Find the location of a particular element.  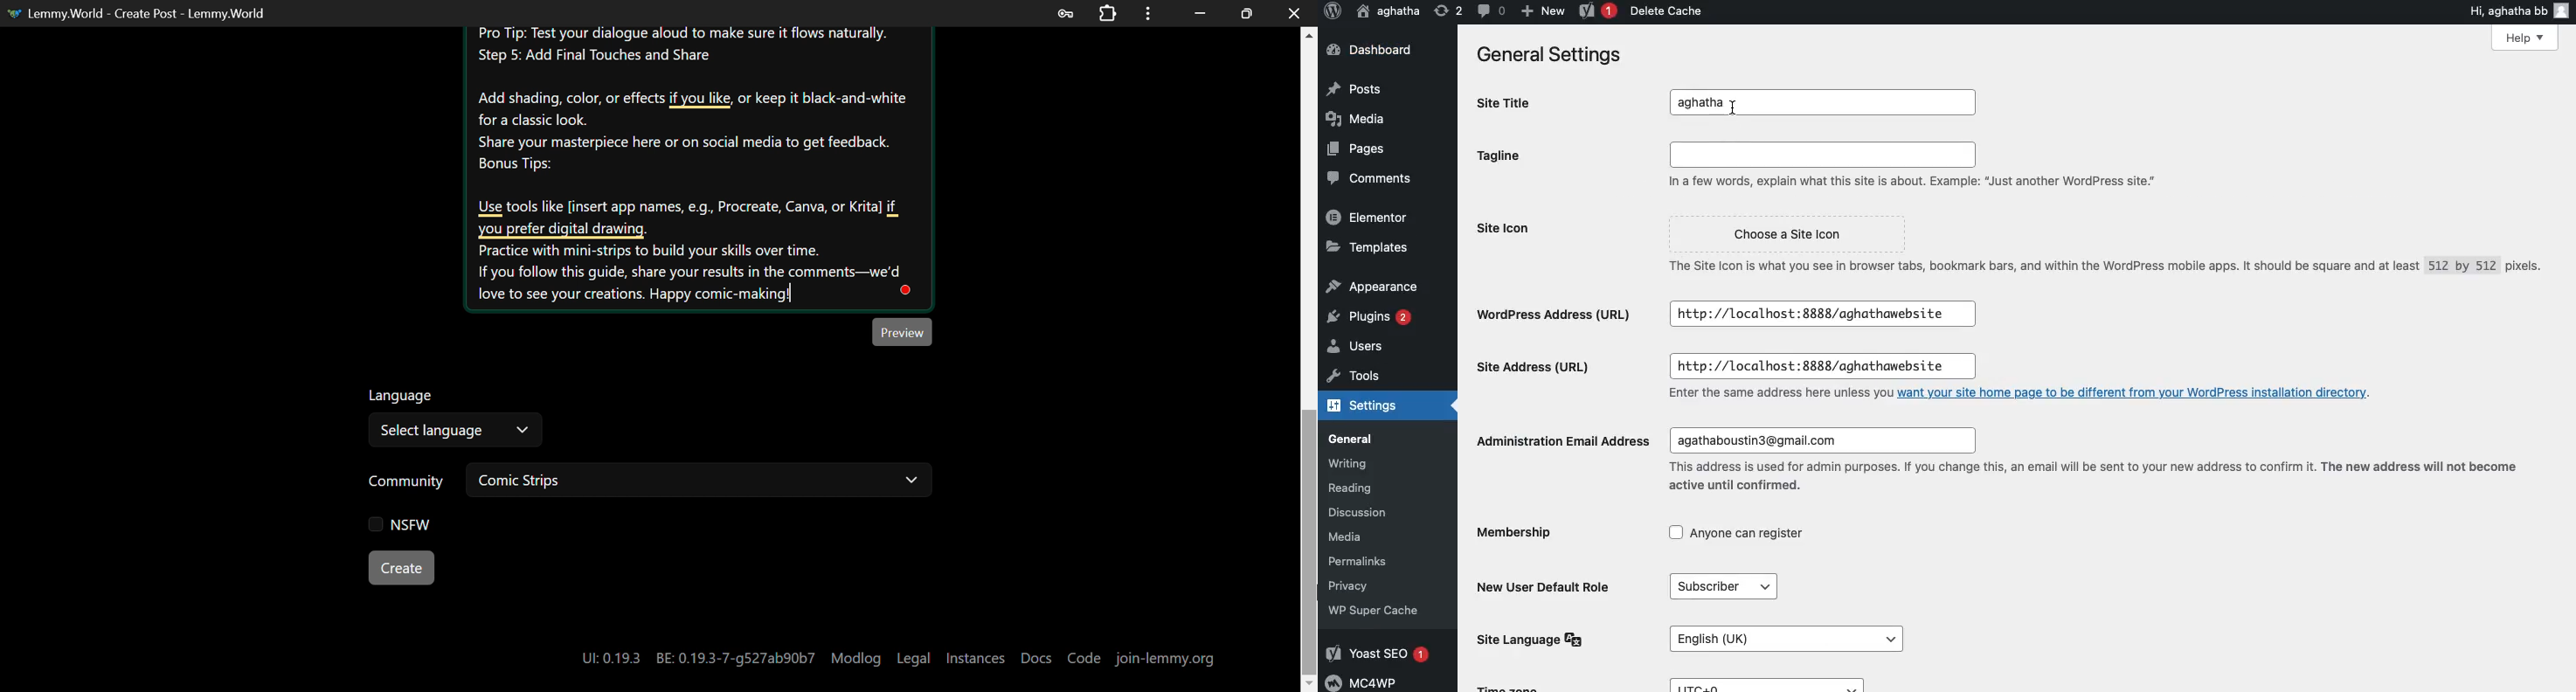

New user default role is located at coordinates (1548, 585).